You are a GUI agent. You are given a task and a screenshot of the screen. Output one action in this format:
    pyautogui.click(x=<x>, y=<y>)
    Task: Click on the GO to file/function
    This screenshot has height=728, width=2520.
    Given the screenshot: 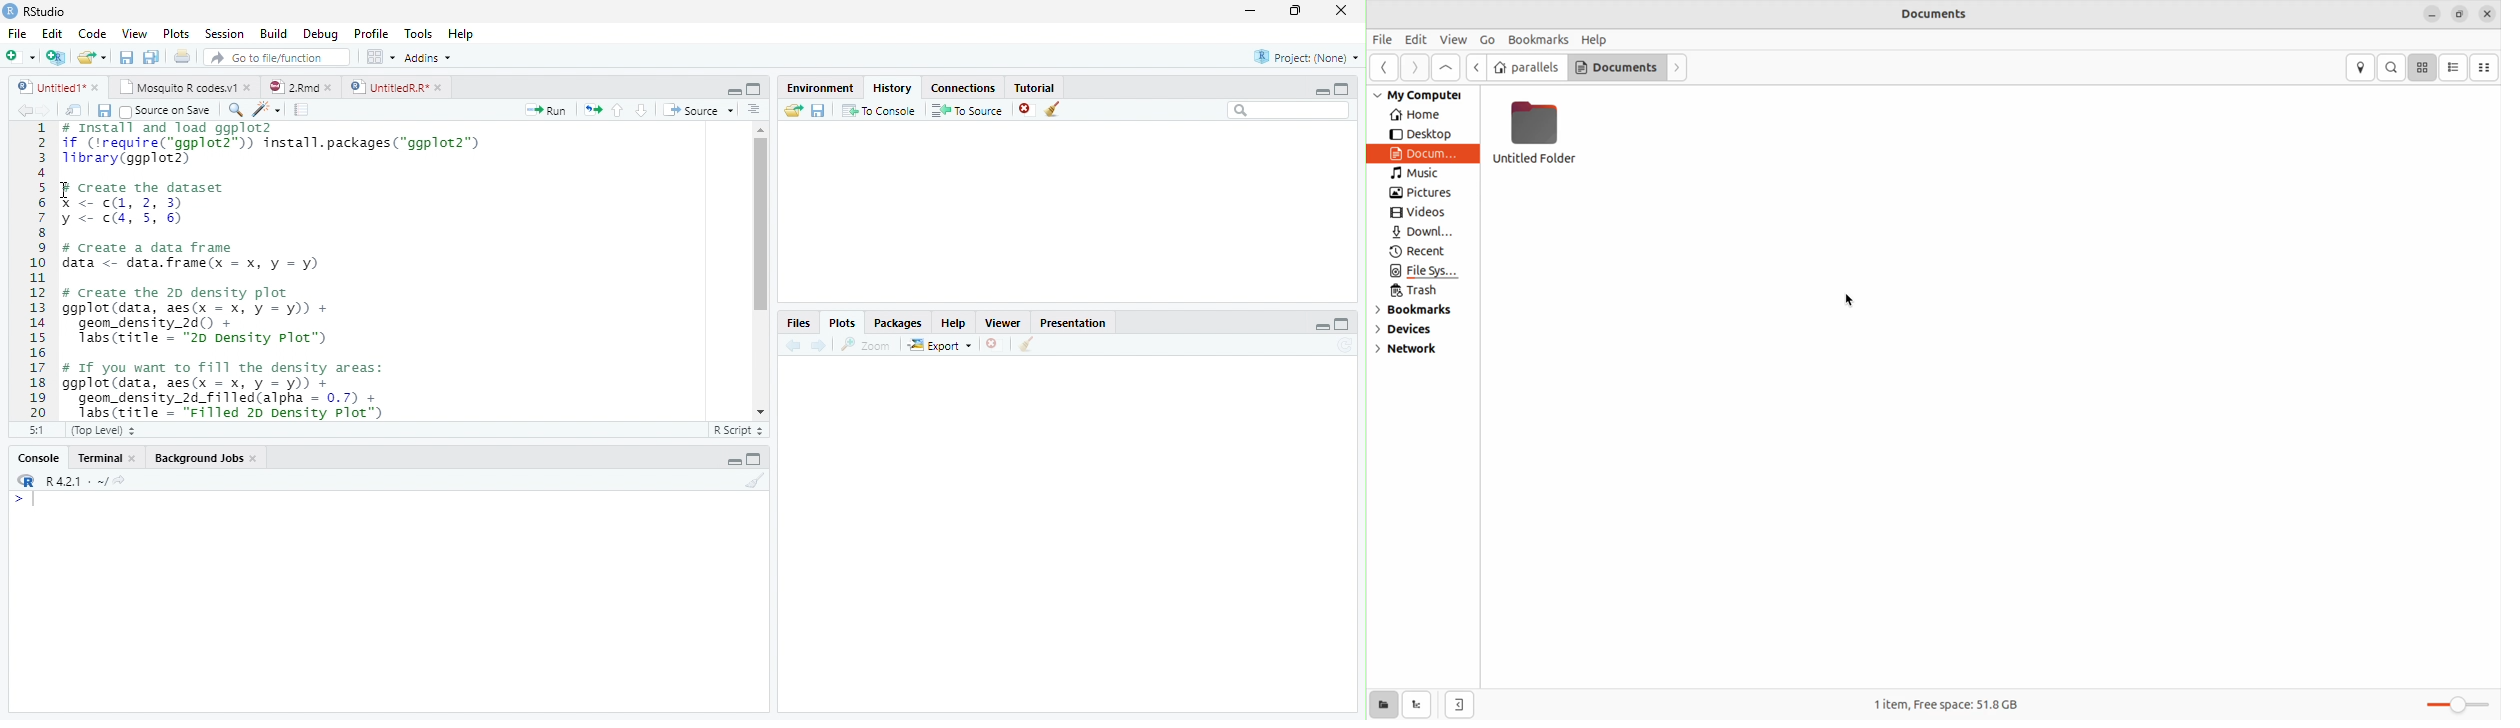 What is the action you would take?
    pyautogui.click(x=273, y=57)
    